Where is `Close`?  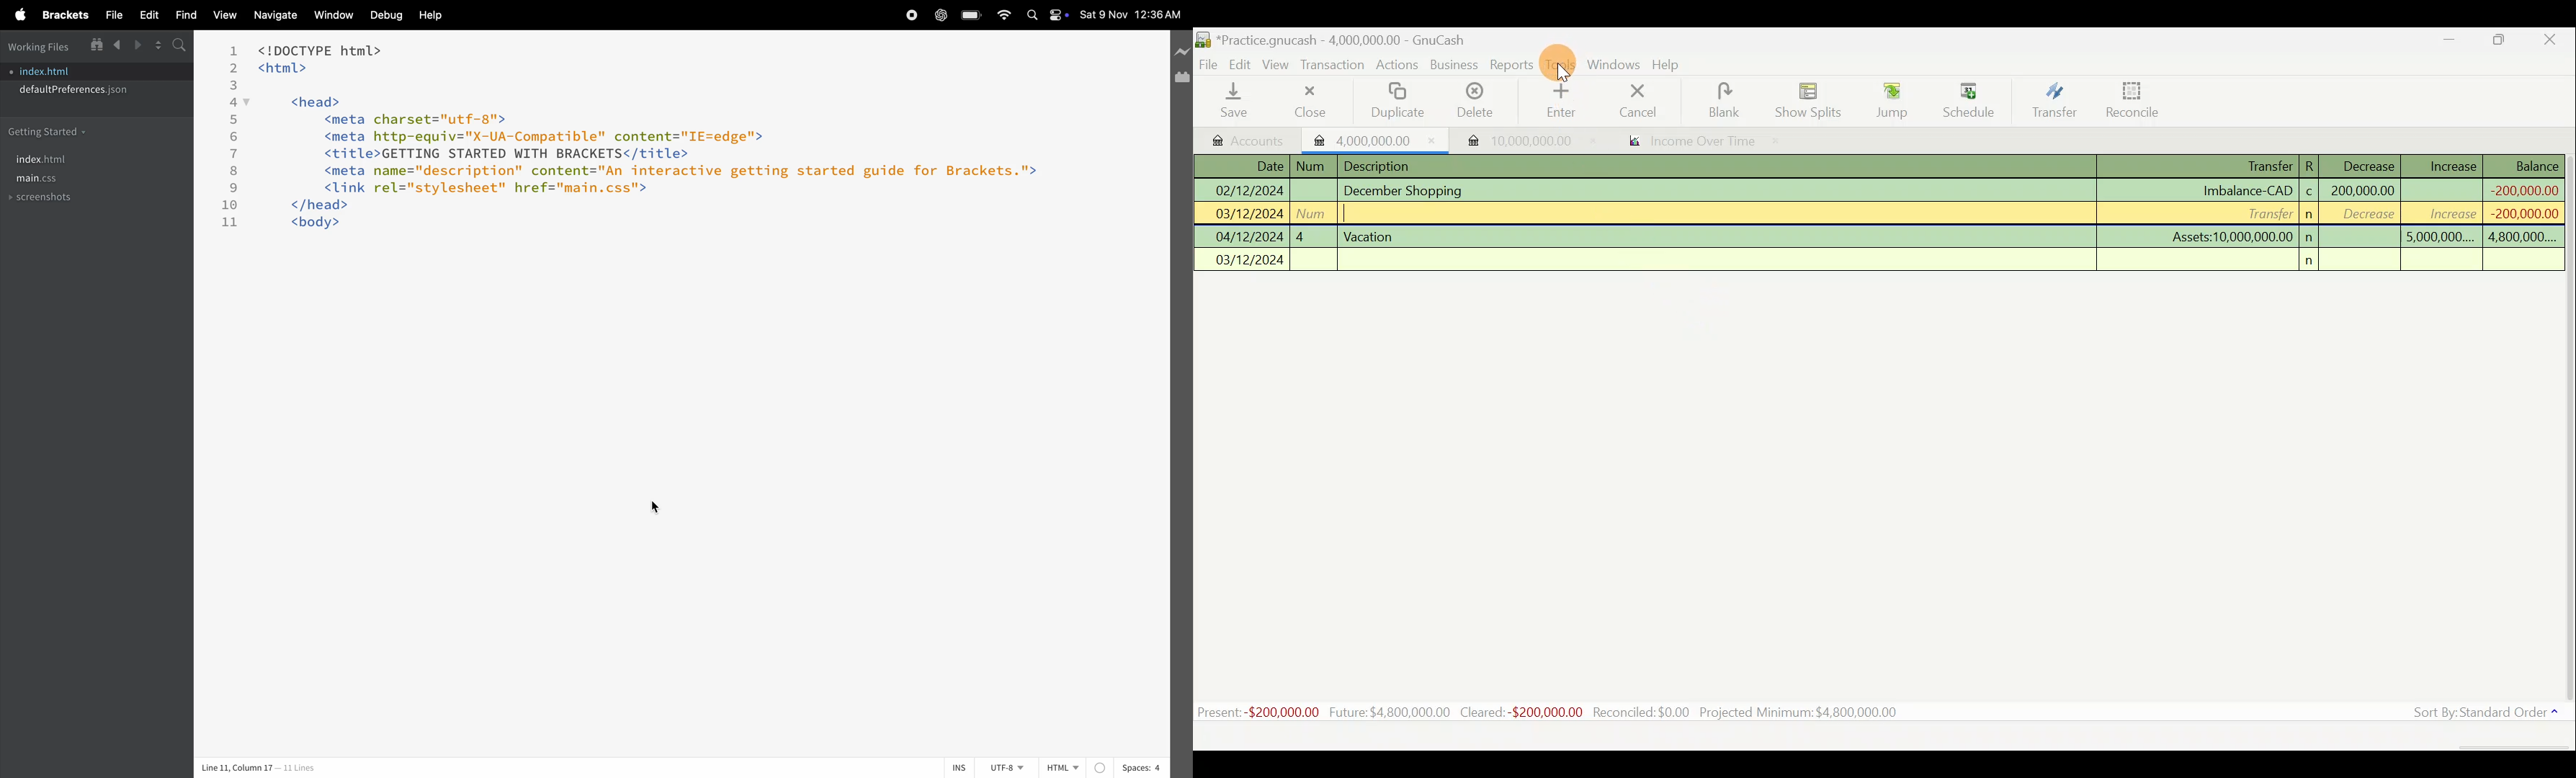 Close is located at coordinates (2554, 40).